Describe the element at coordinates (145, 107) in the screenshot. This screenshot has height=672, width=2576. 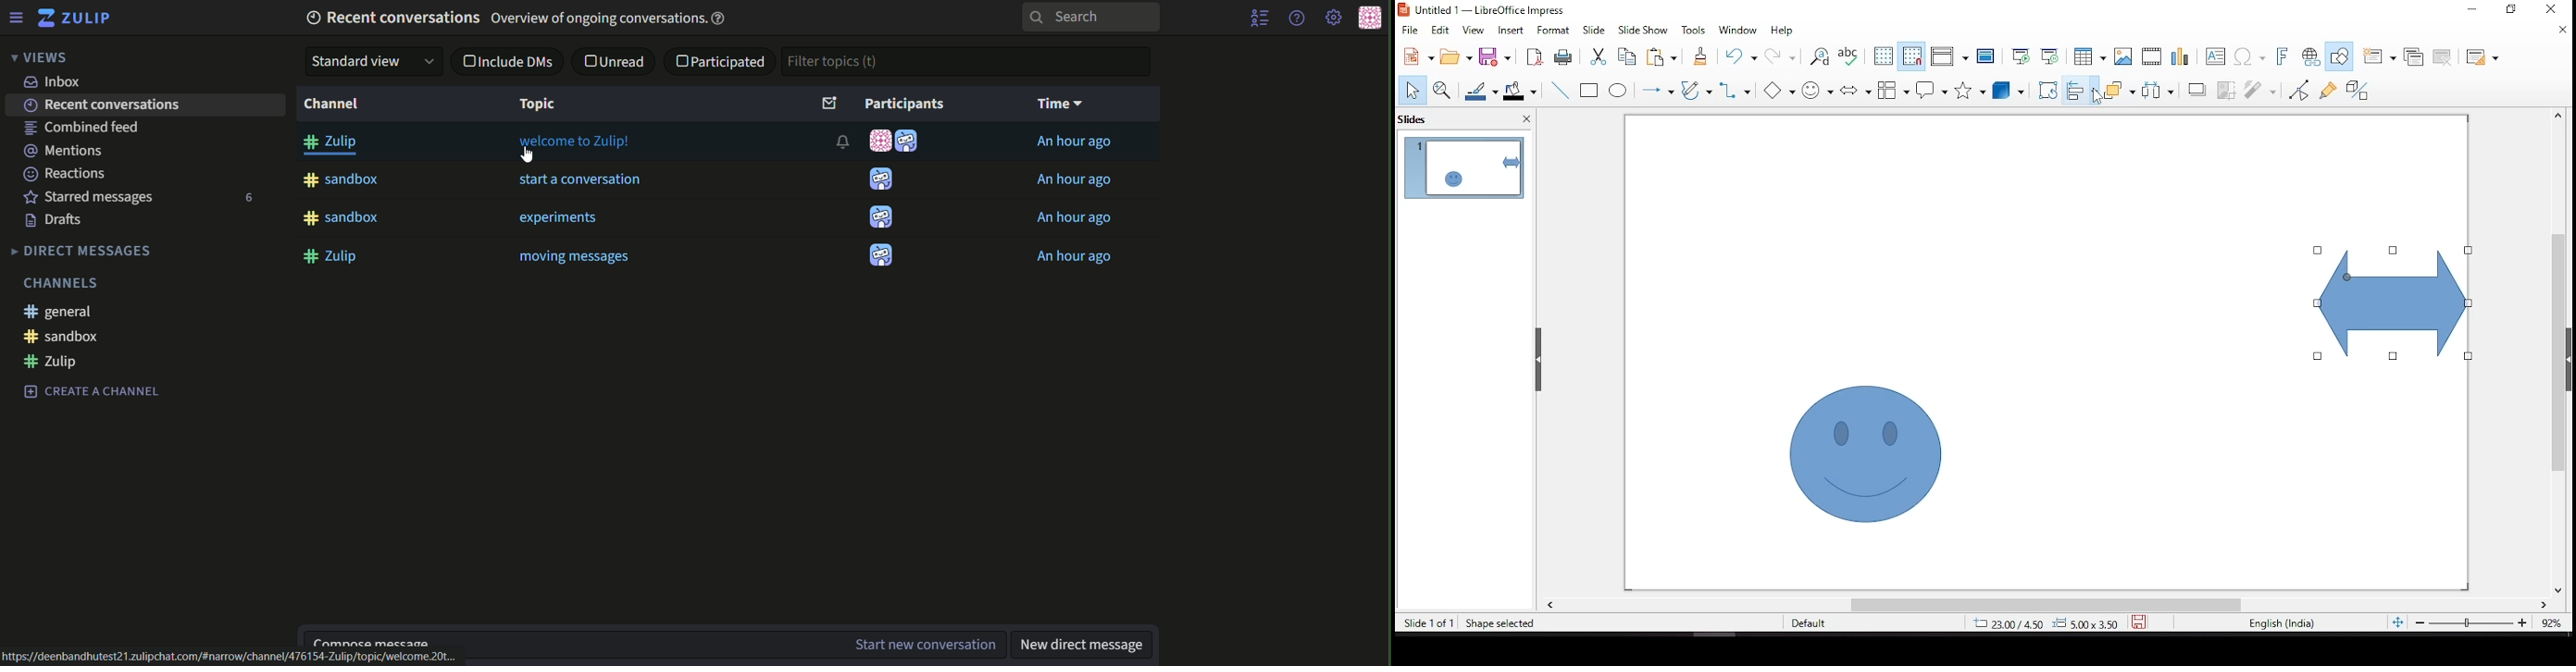
I see `text` at that location.